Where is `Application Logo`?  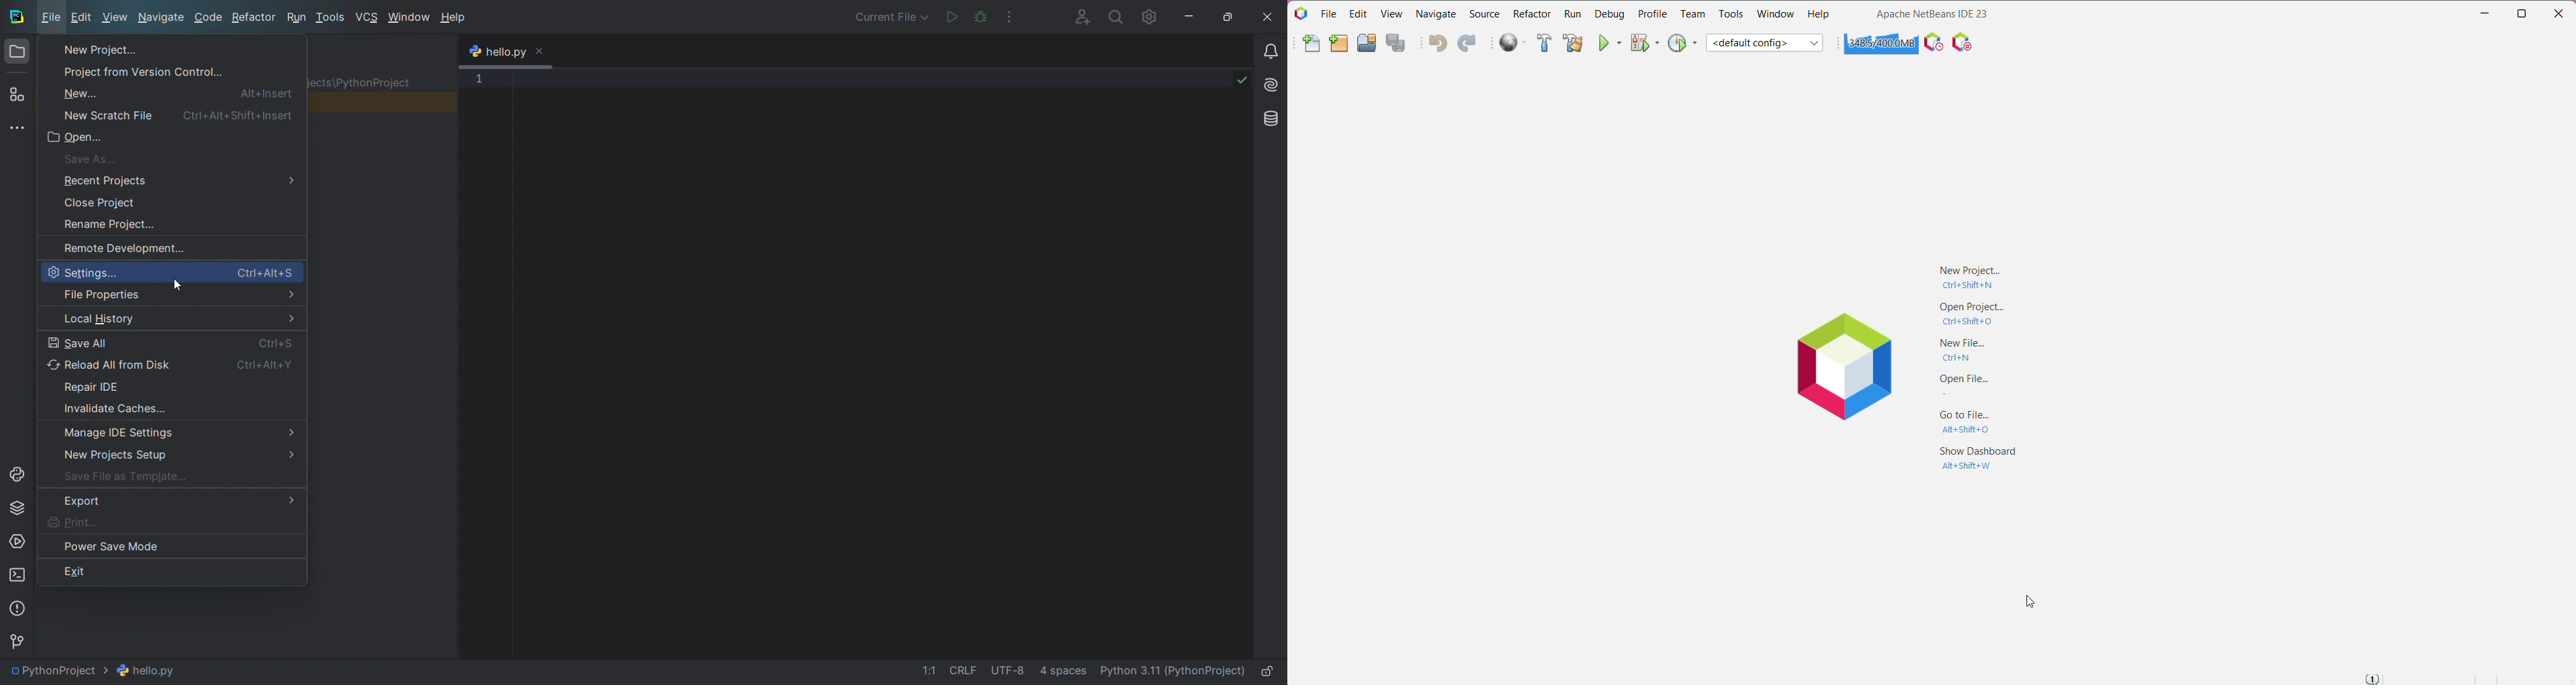 Application Logo is located at coordinates (1848, 367).